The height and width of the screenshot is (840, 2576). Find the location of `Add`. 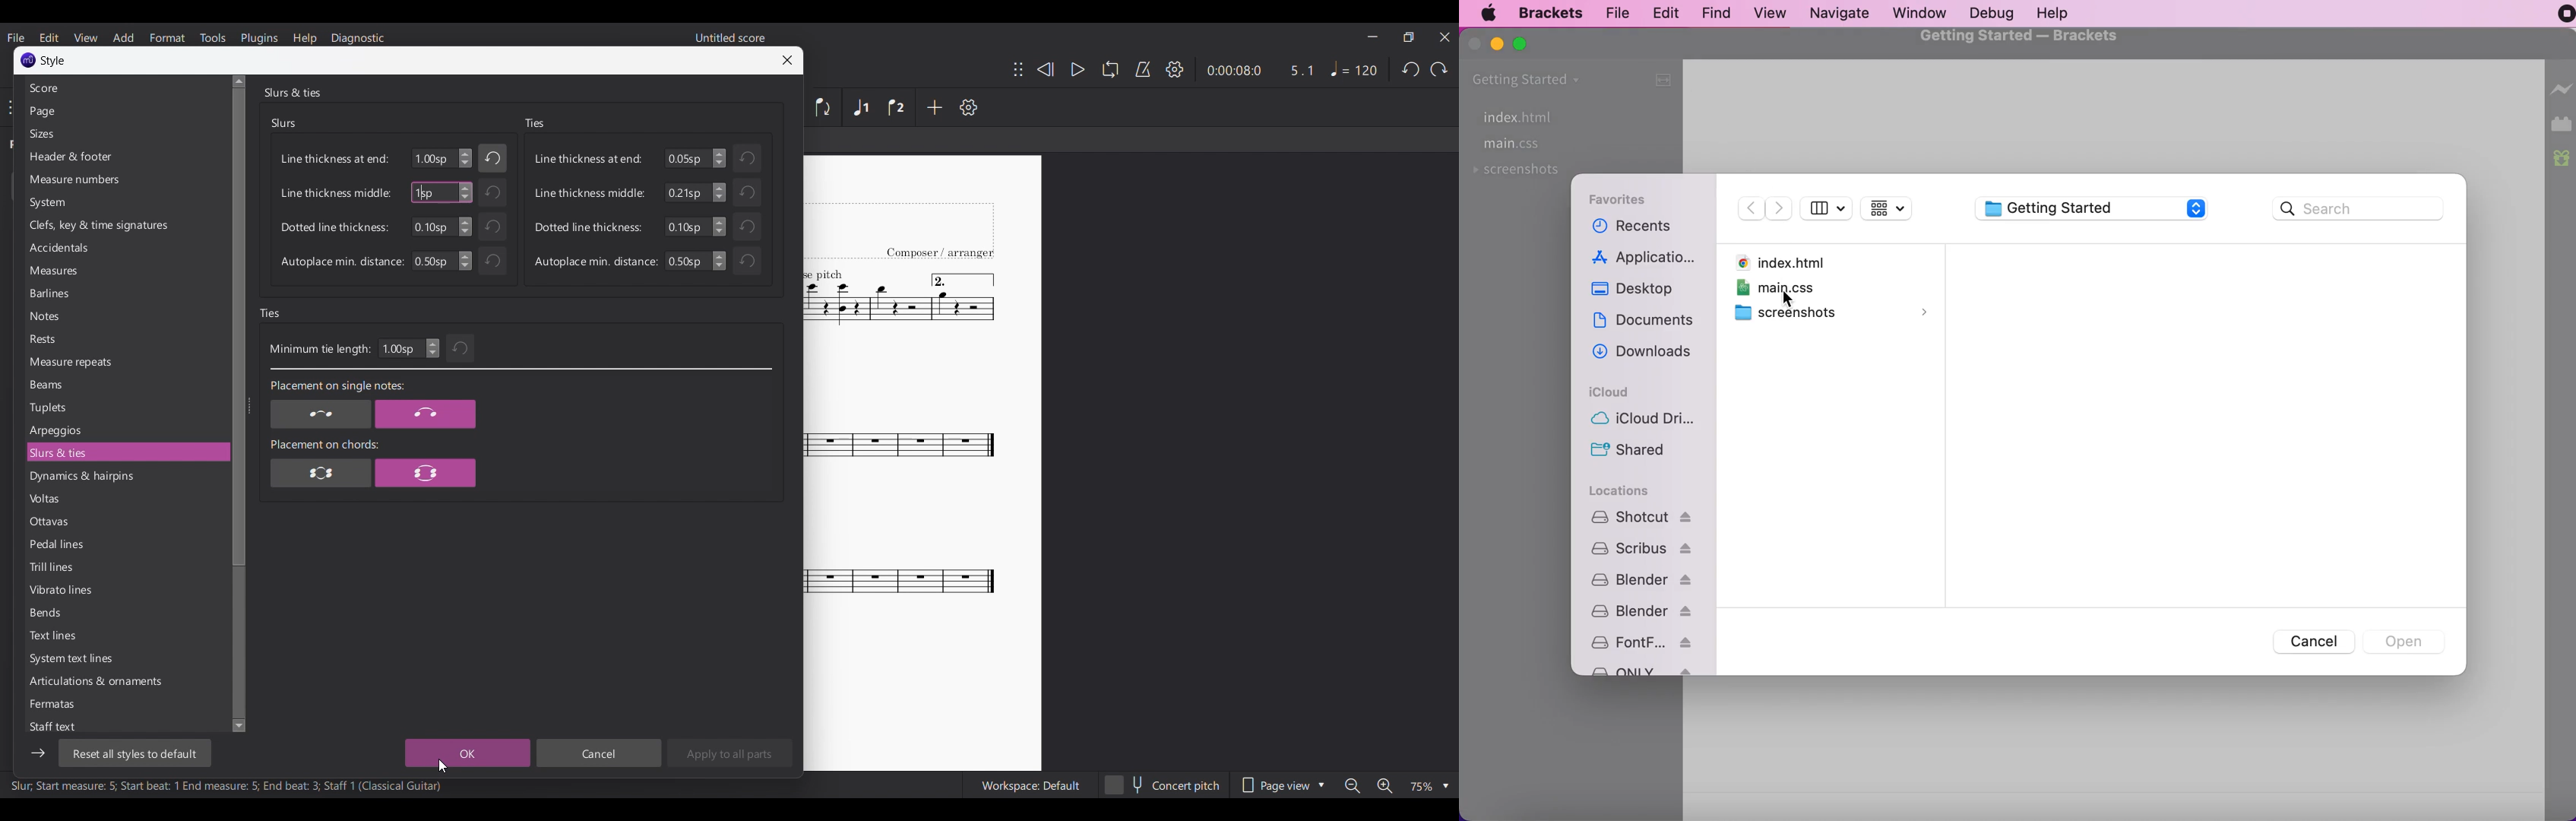

Add is located at coordinates (935, 107).